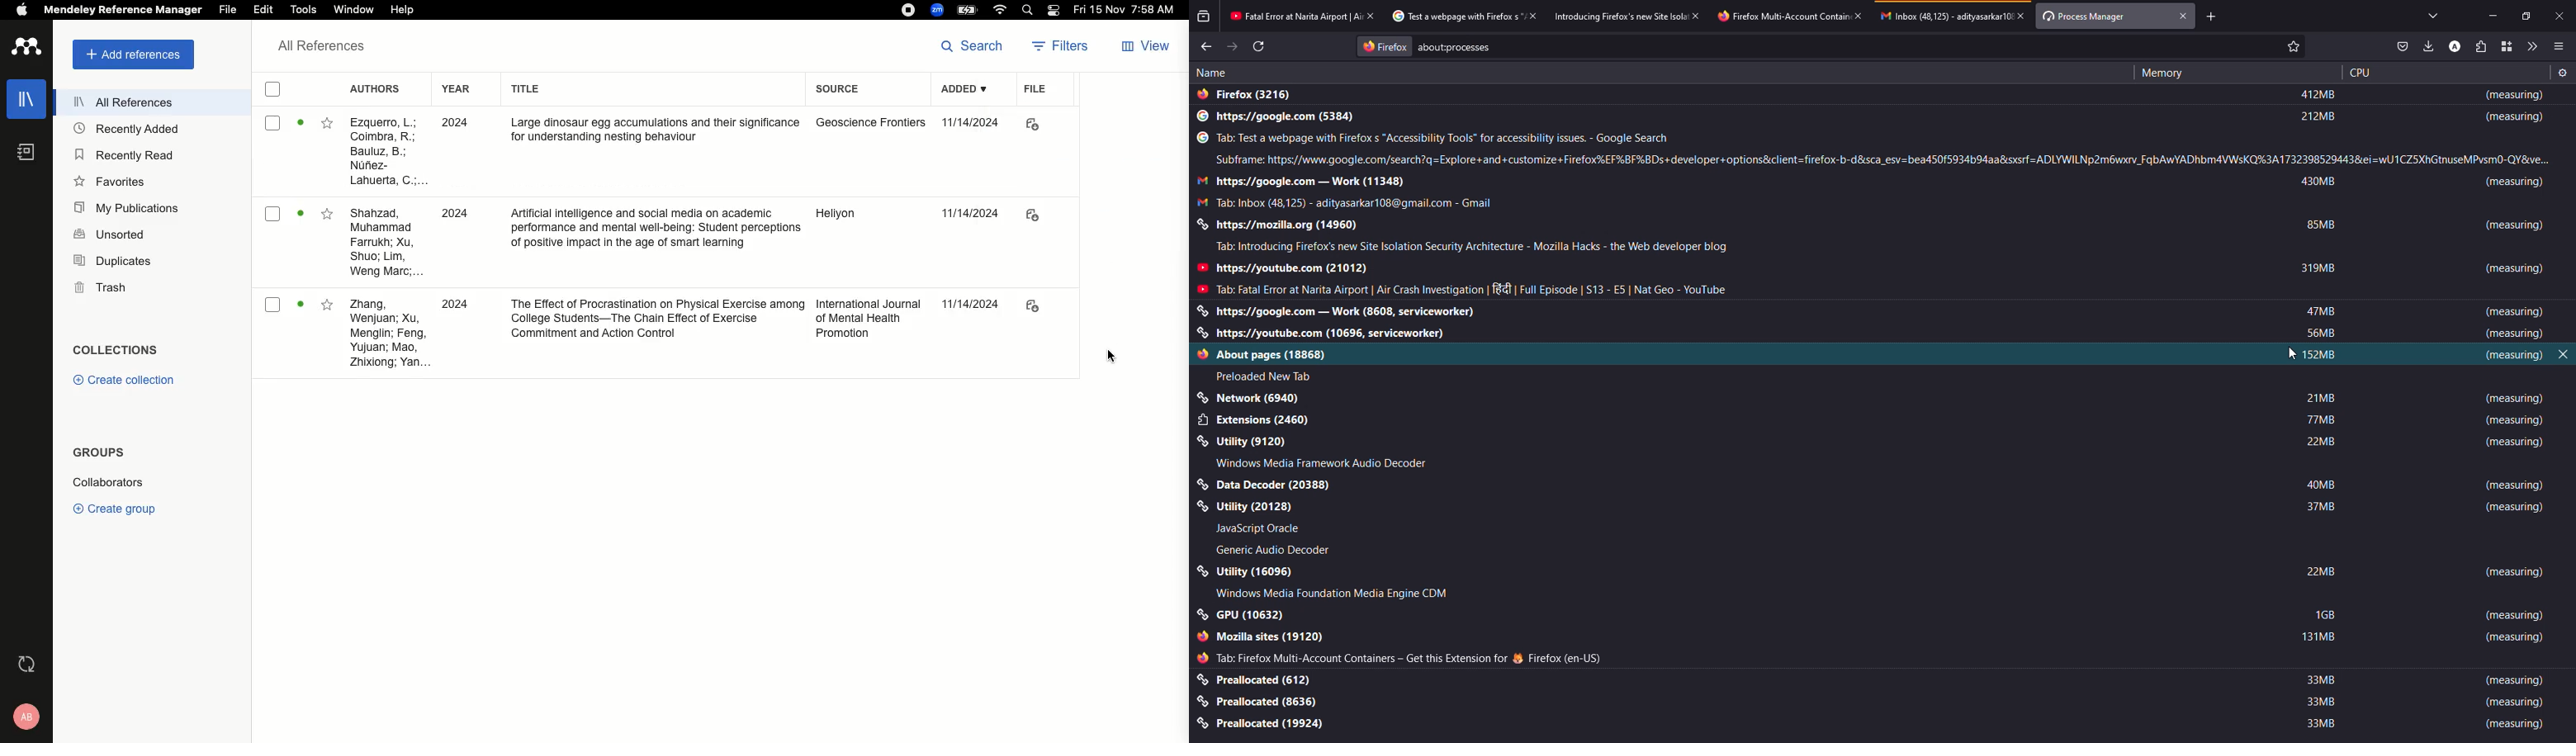  What do you see at coordinates (1212, 73) in the screenshot?
I see `name` at bounding box center [1212, 73].